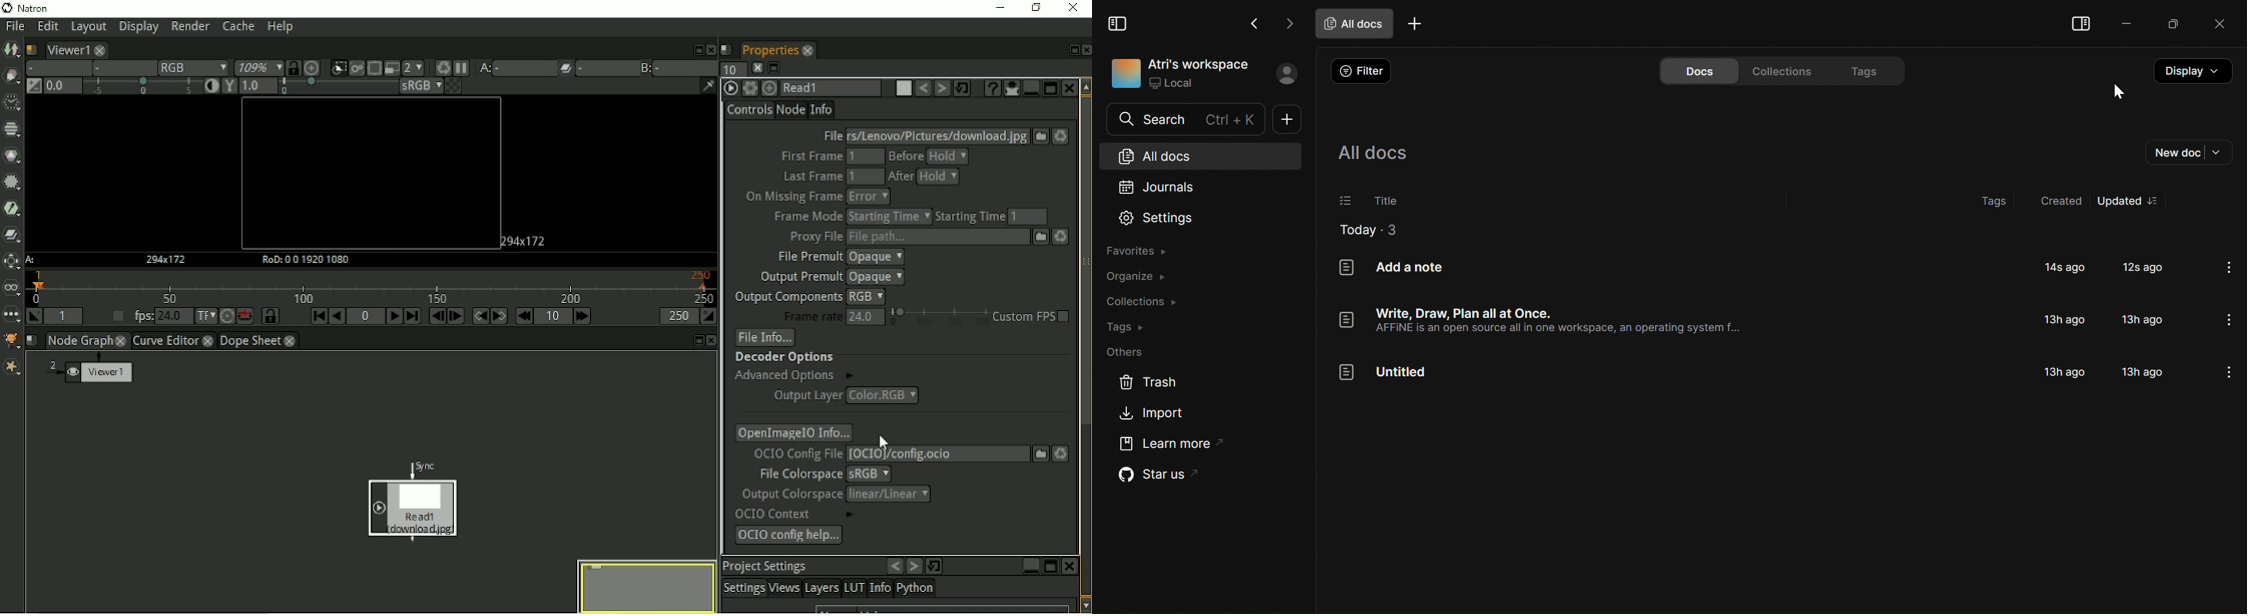 The width and height of the screenshot is (2268, 616). Describe the element at coordinates (1186, 119) in the screenshot. I see `Search ` at that location.